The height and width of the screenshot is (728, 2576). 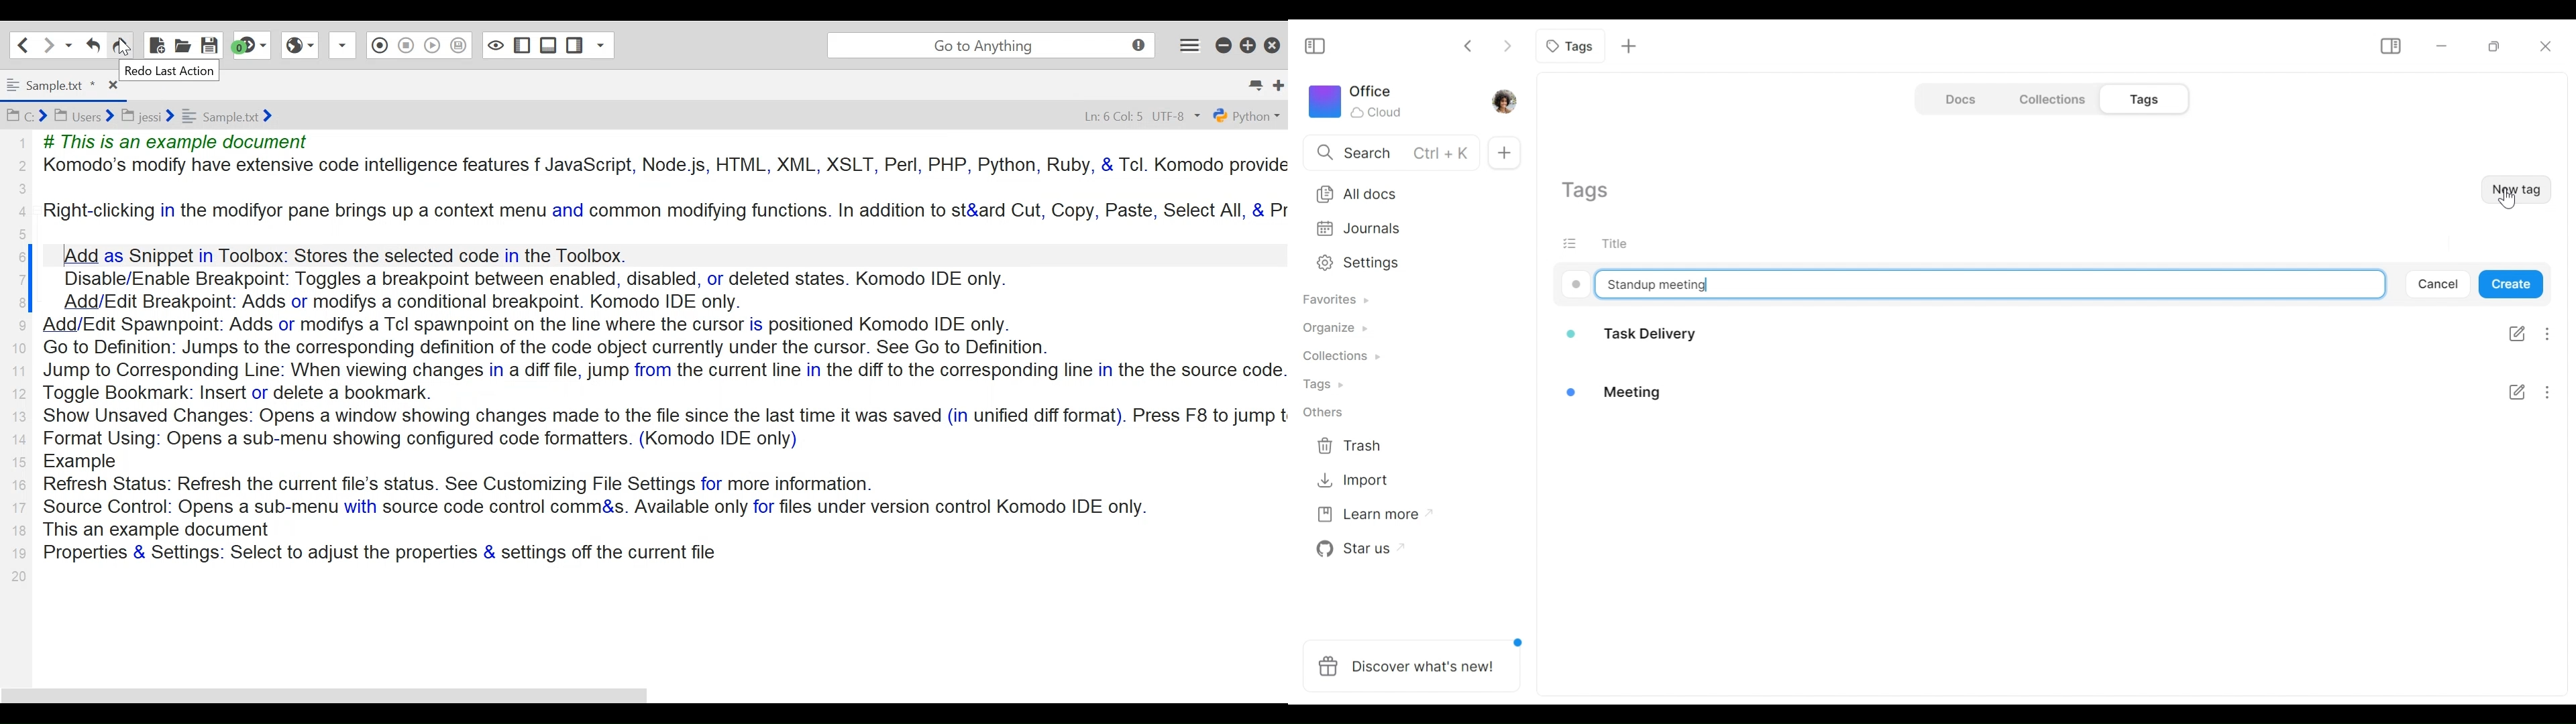 I want to click on Save Macro to Toolbox as Superscript, so click(x=458, y=45).